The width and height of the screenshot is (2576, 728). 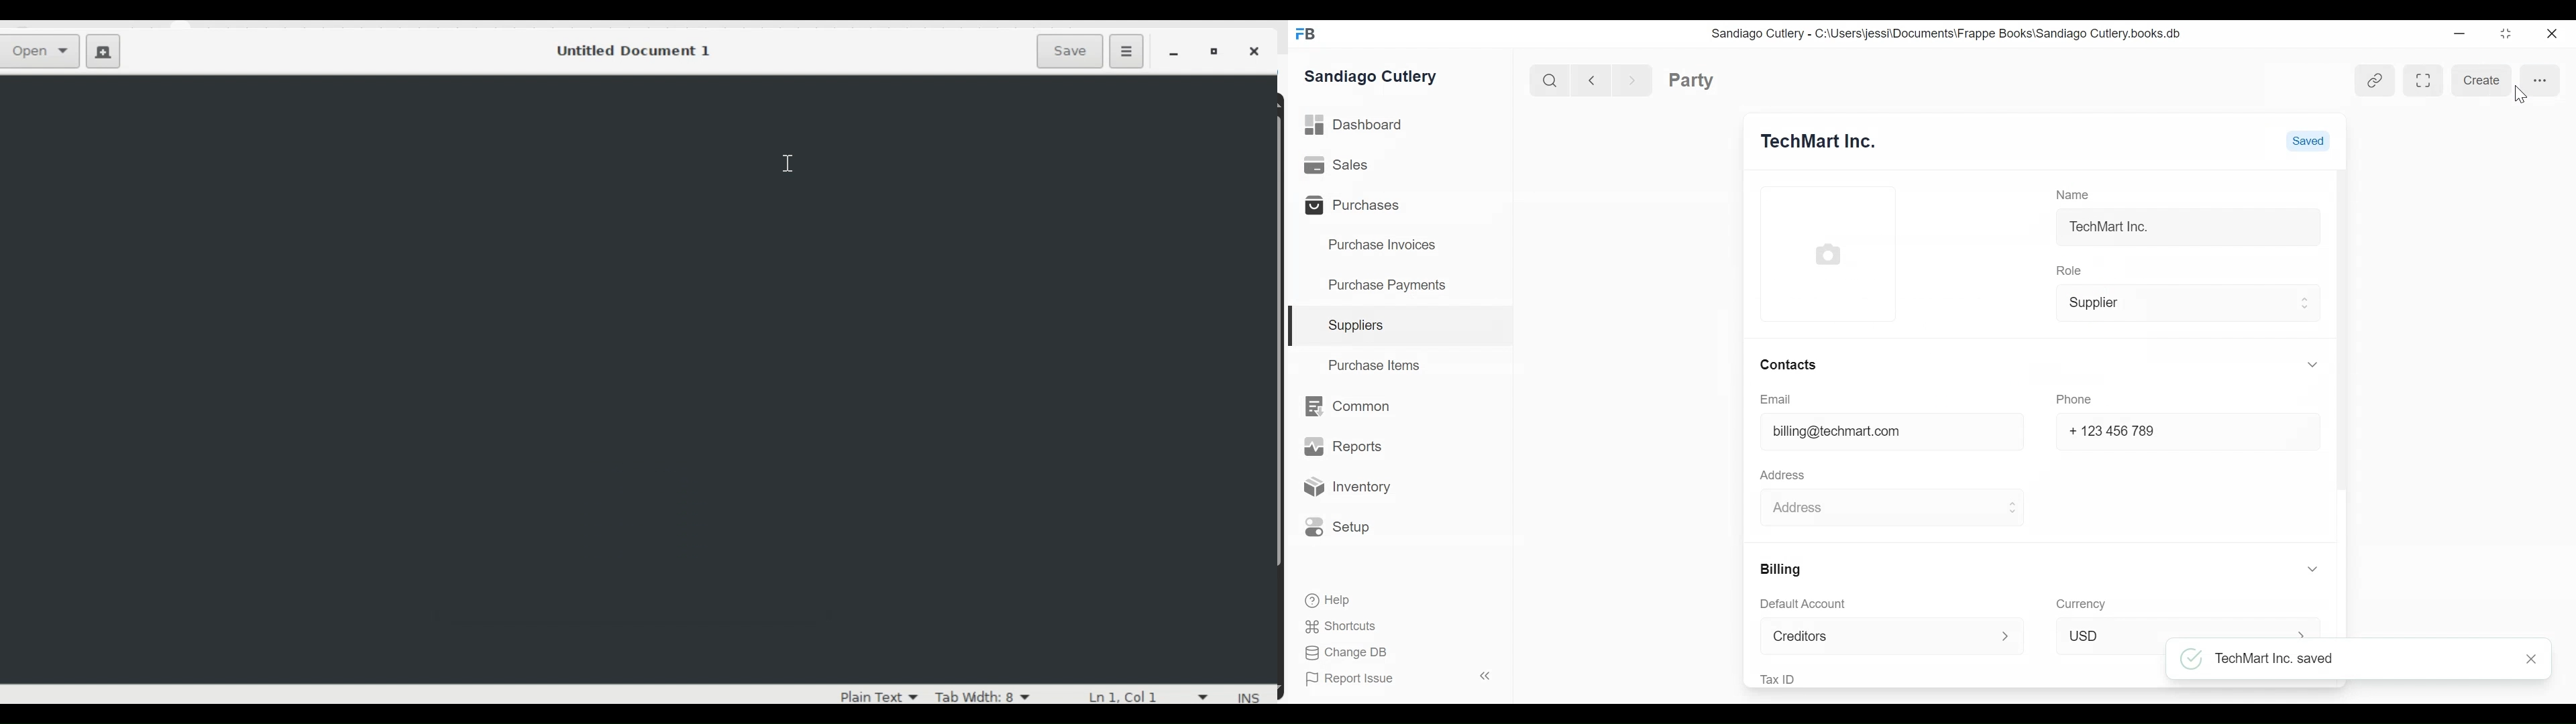 I want to click on Creditors >, so click(x=1888, y=637).